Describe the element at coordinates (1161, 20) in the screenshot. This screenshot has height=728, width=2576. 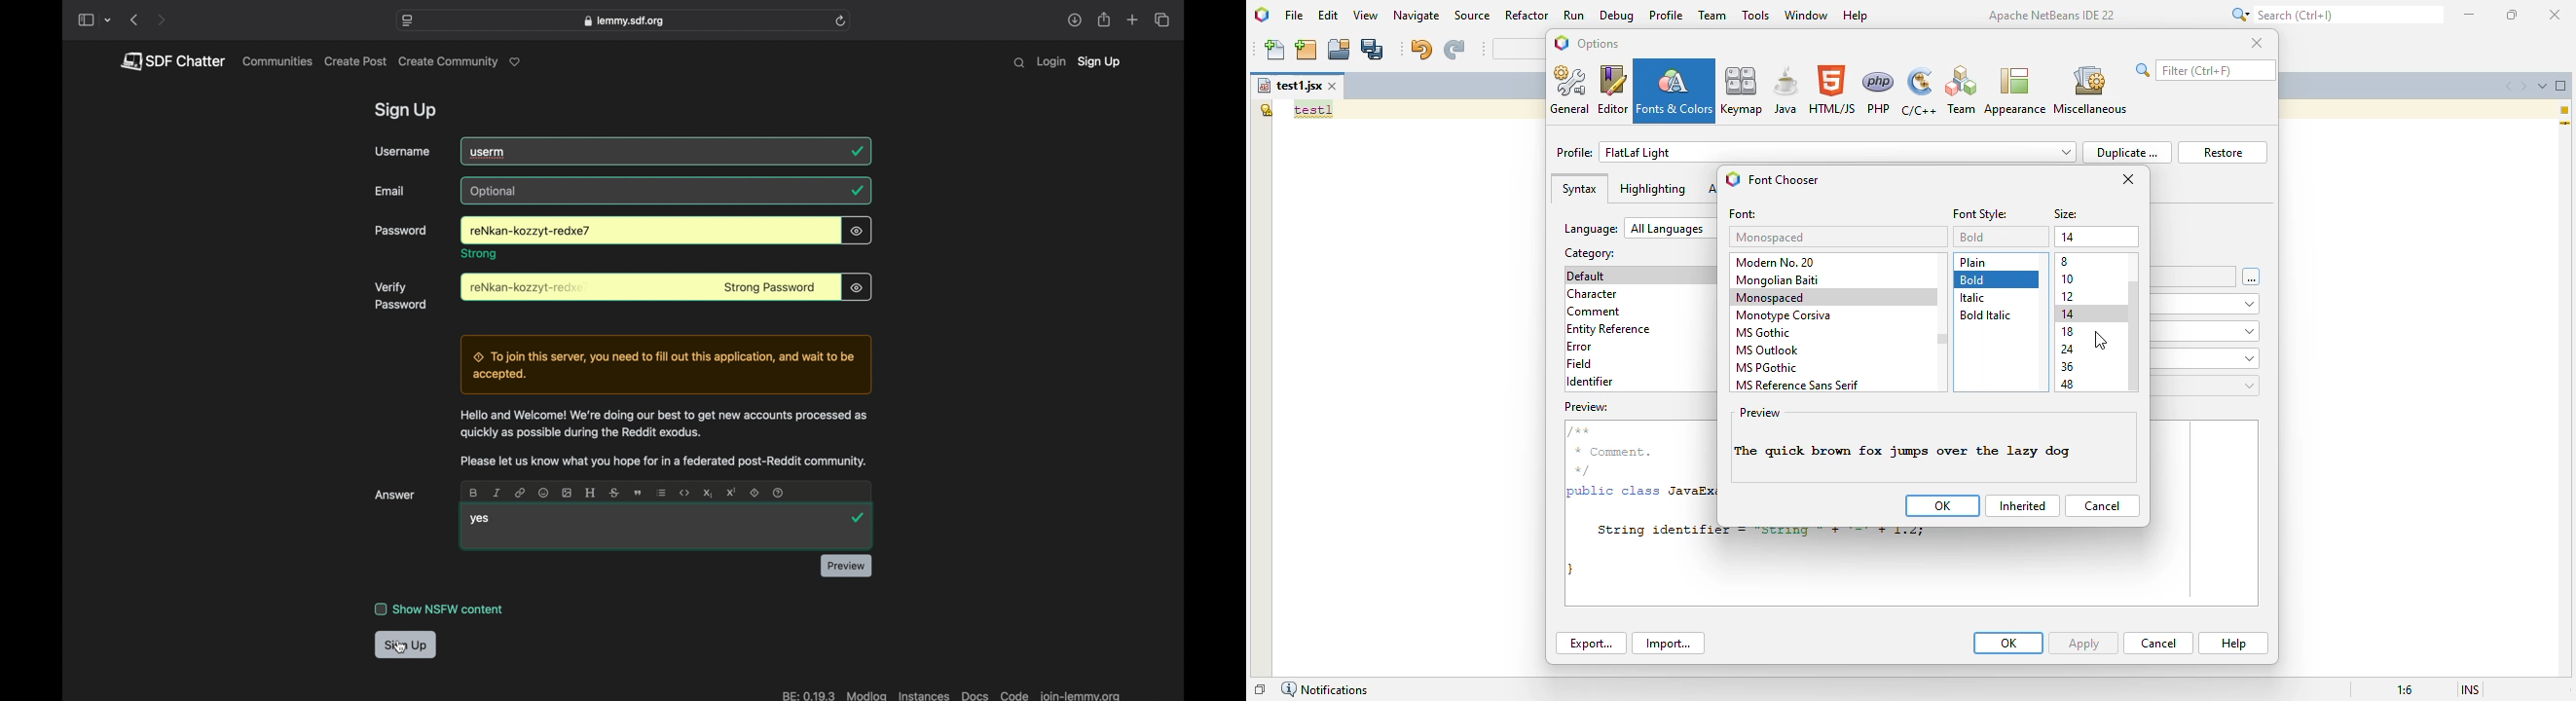
I see `show tab overview` at that location.